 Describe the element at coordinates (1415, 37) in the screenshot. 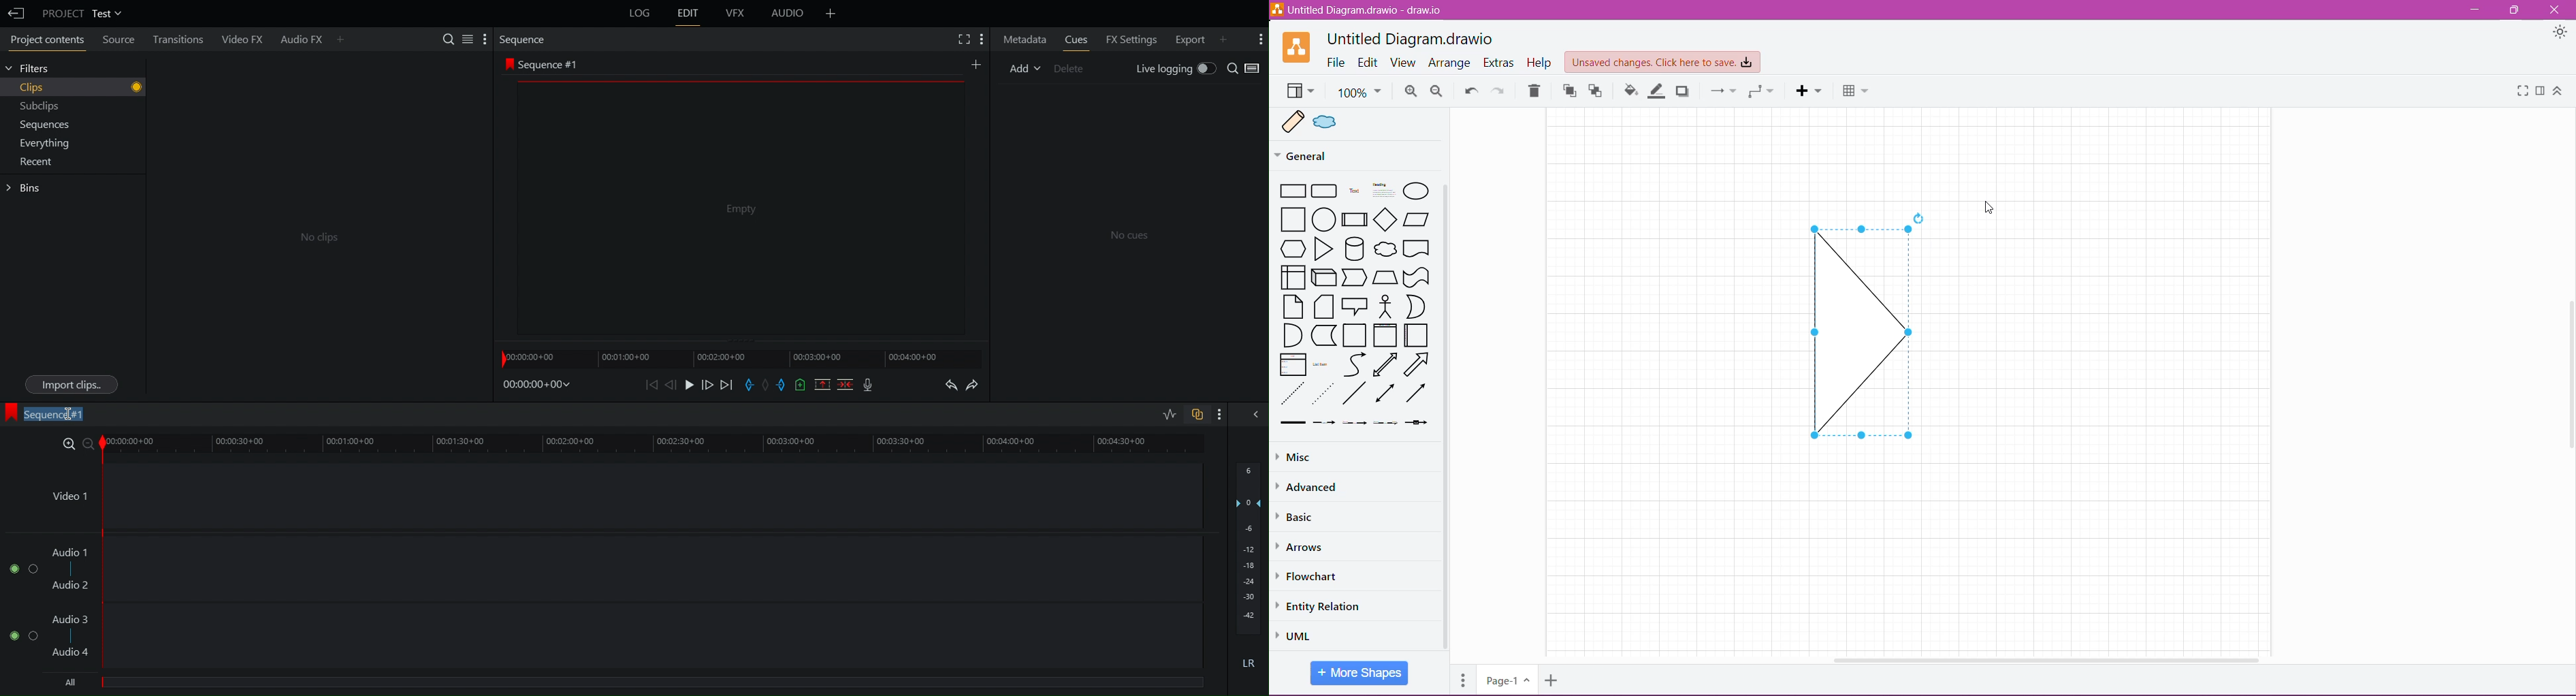

I see `Untitled Diagram.draw.io` at that location.